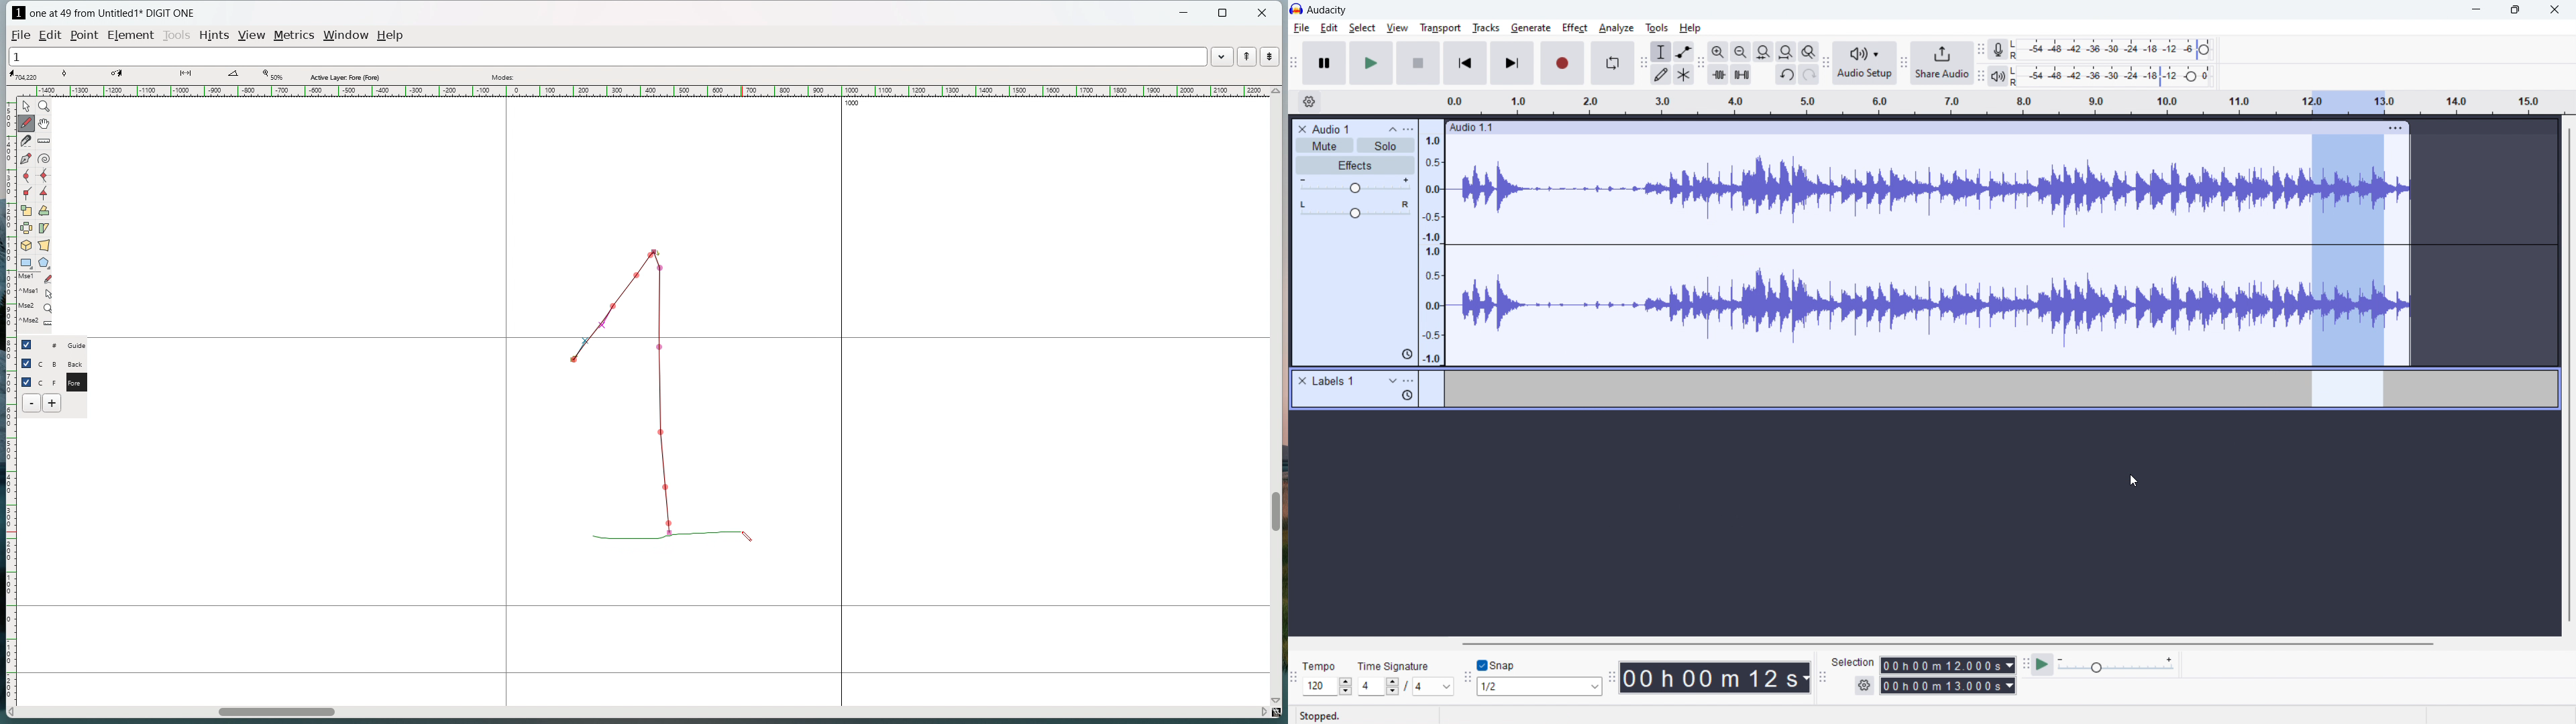  I want to click on set time signature, so click(1407, 686).